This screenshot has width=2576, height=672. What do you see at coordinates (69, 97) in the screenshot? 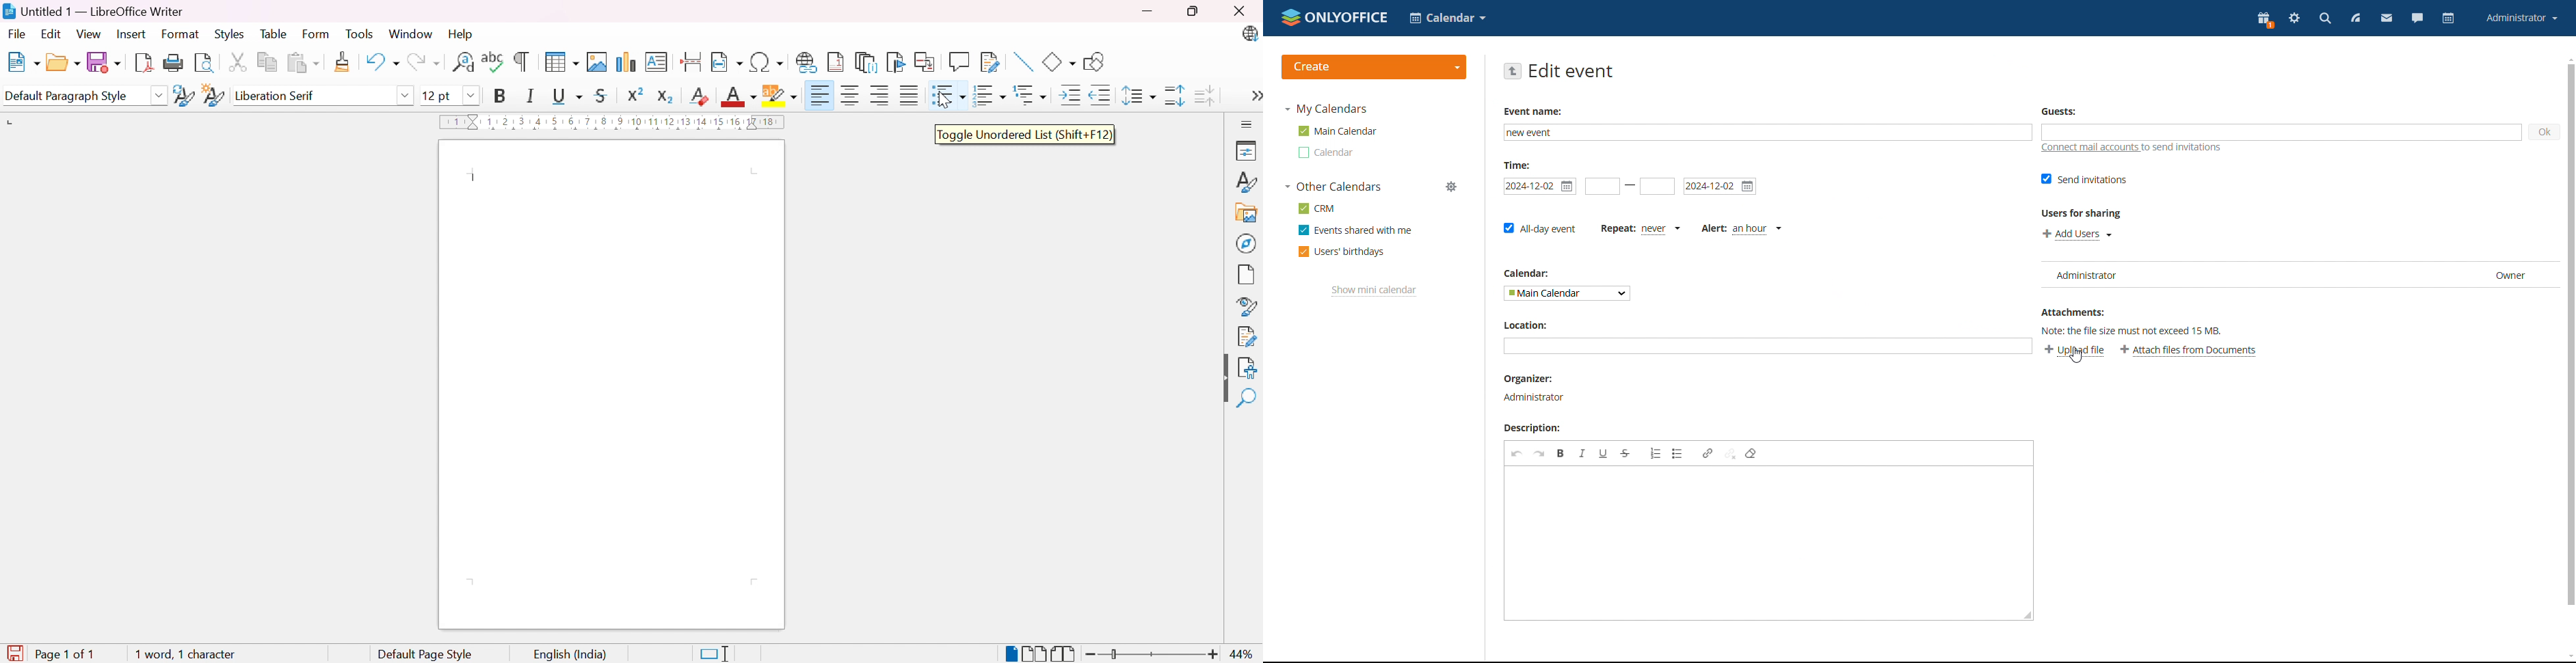
I see `Default paragraph style` at bounding box center [69, 97].